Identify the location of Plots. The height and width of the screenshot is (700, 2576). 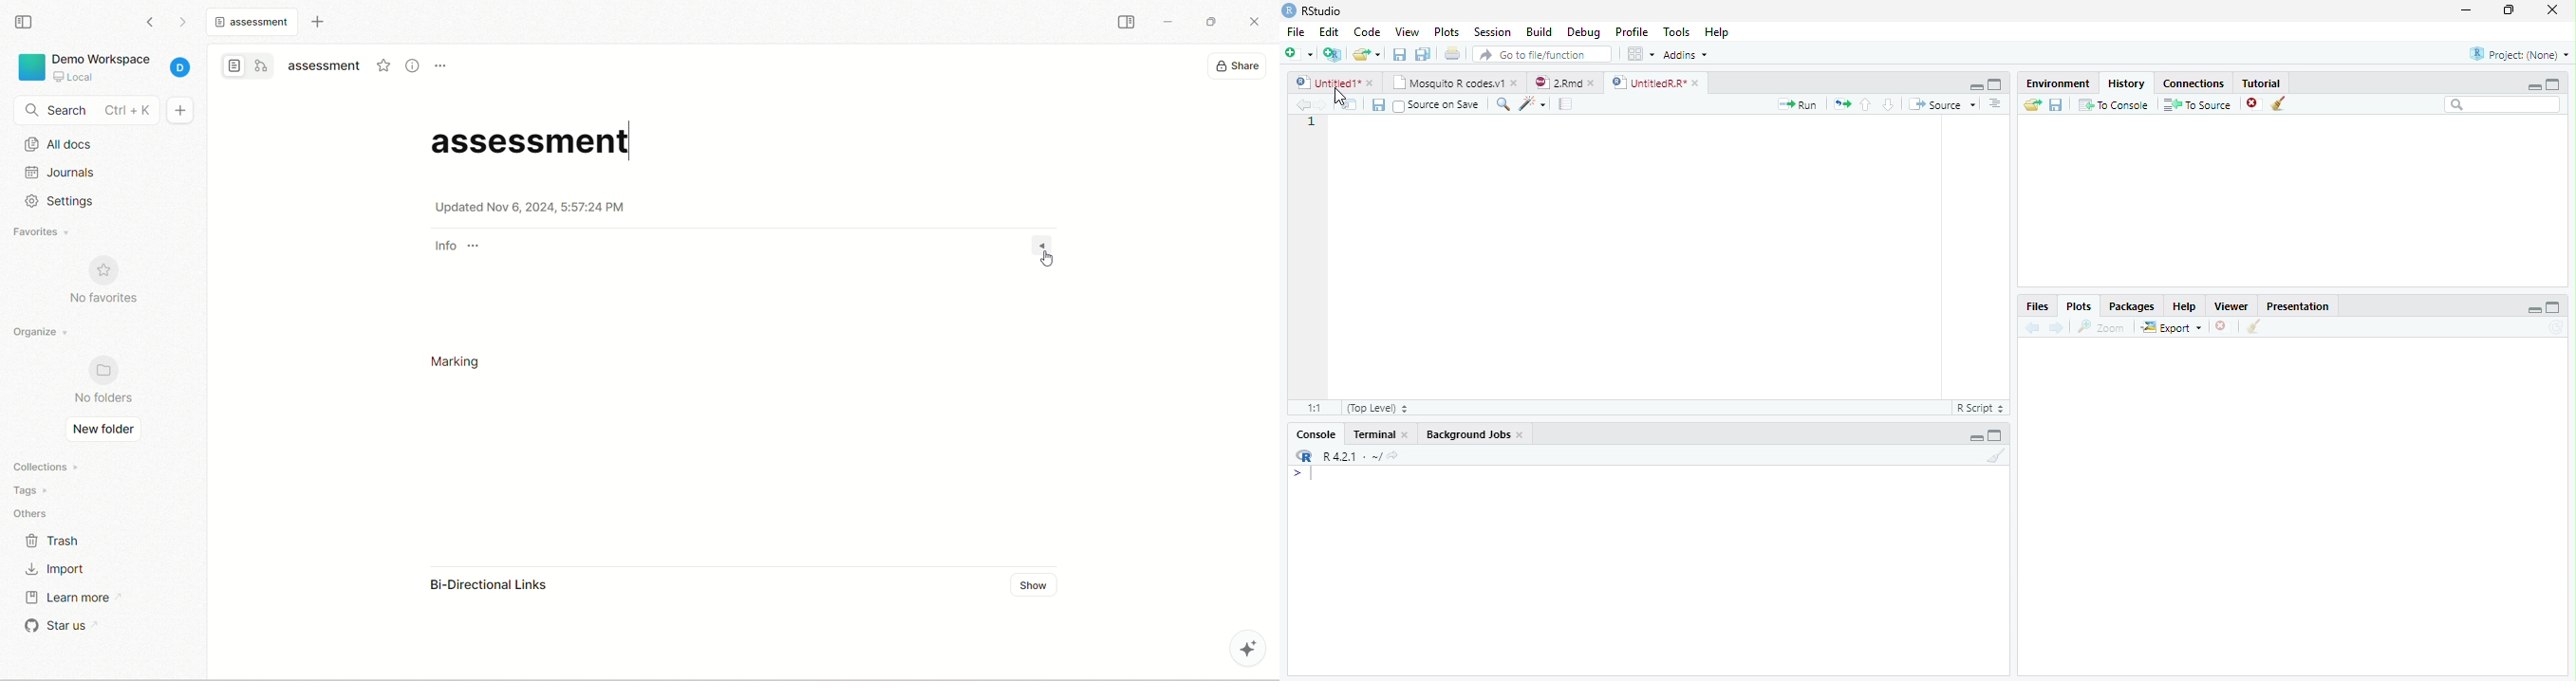
(2079, 306).